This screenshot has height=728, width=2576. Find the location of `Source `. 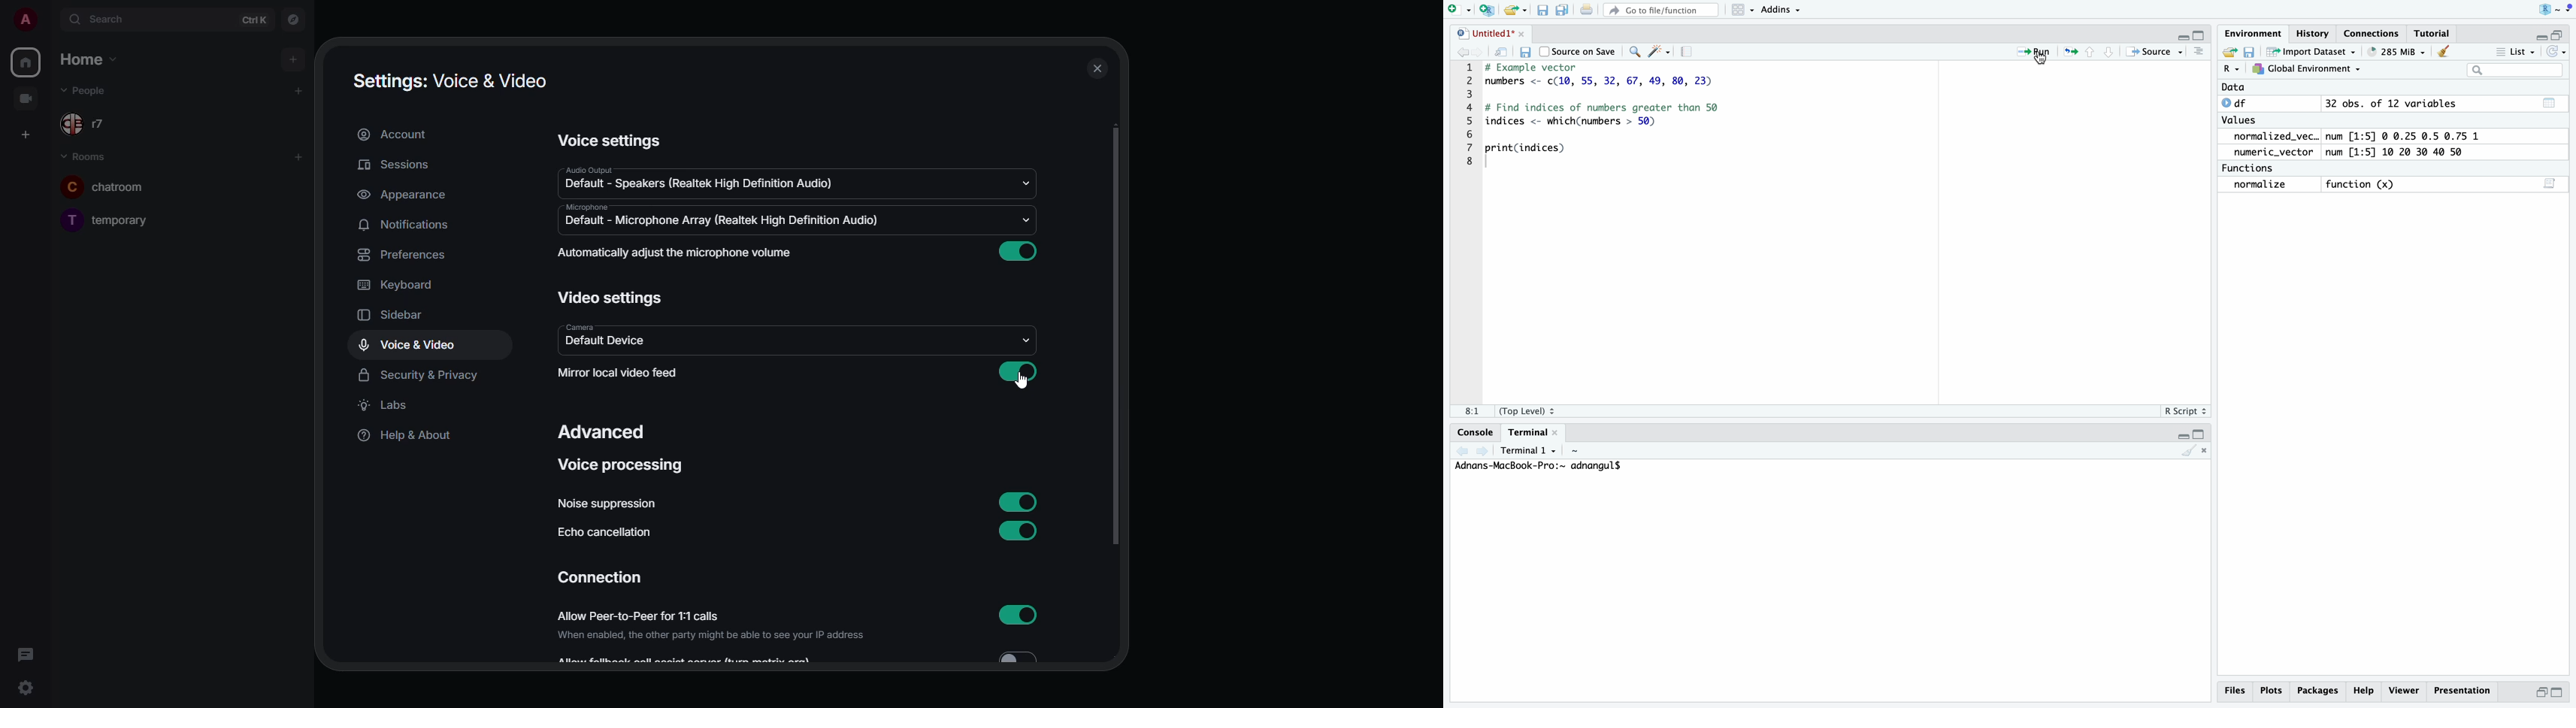

Source  is located at coordinates (2156, 52).